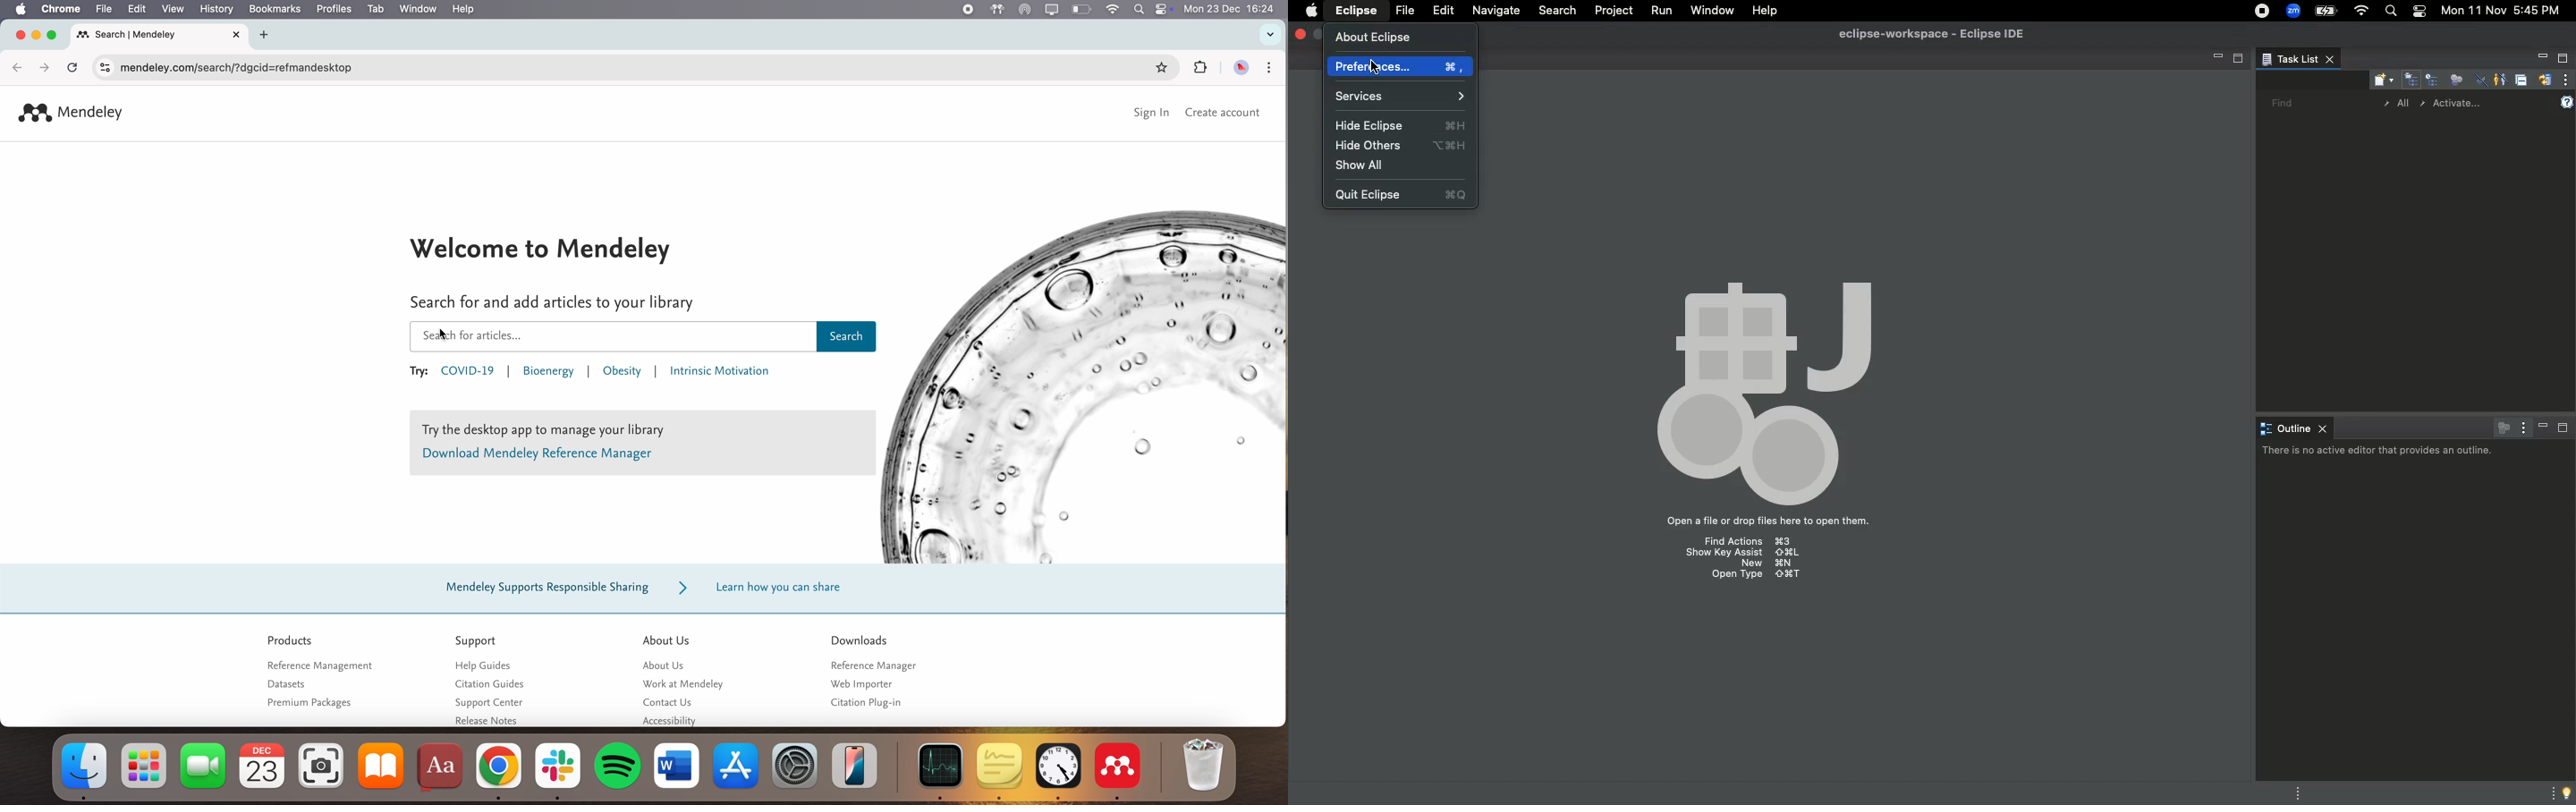  I want to click on about us, so click(667, 665).